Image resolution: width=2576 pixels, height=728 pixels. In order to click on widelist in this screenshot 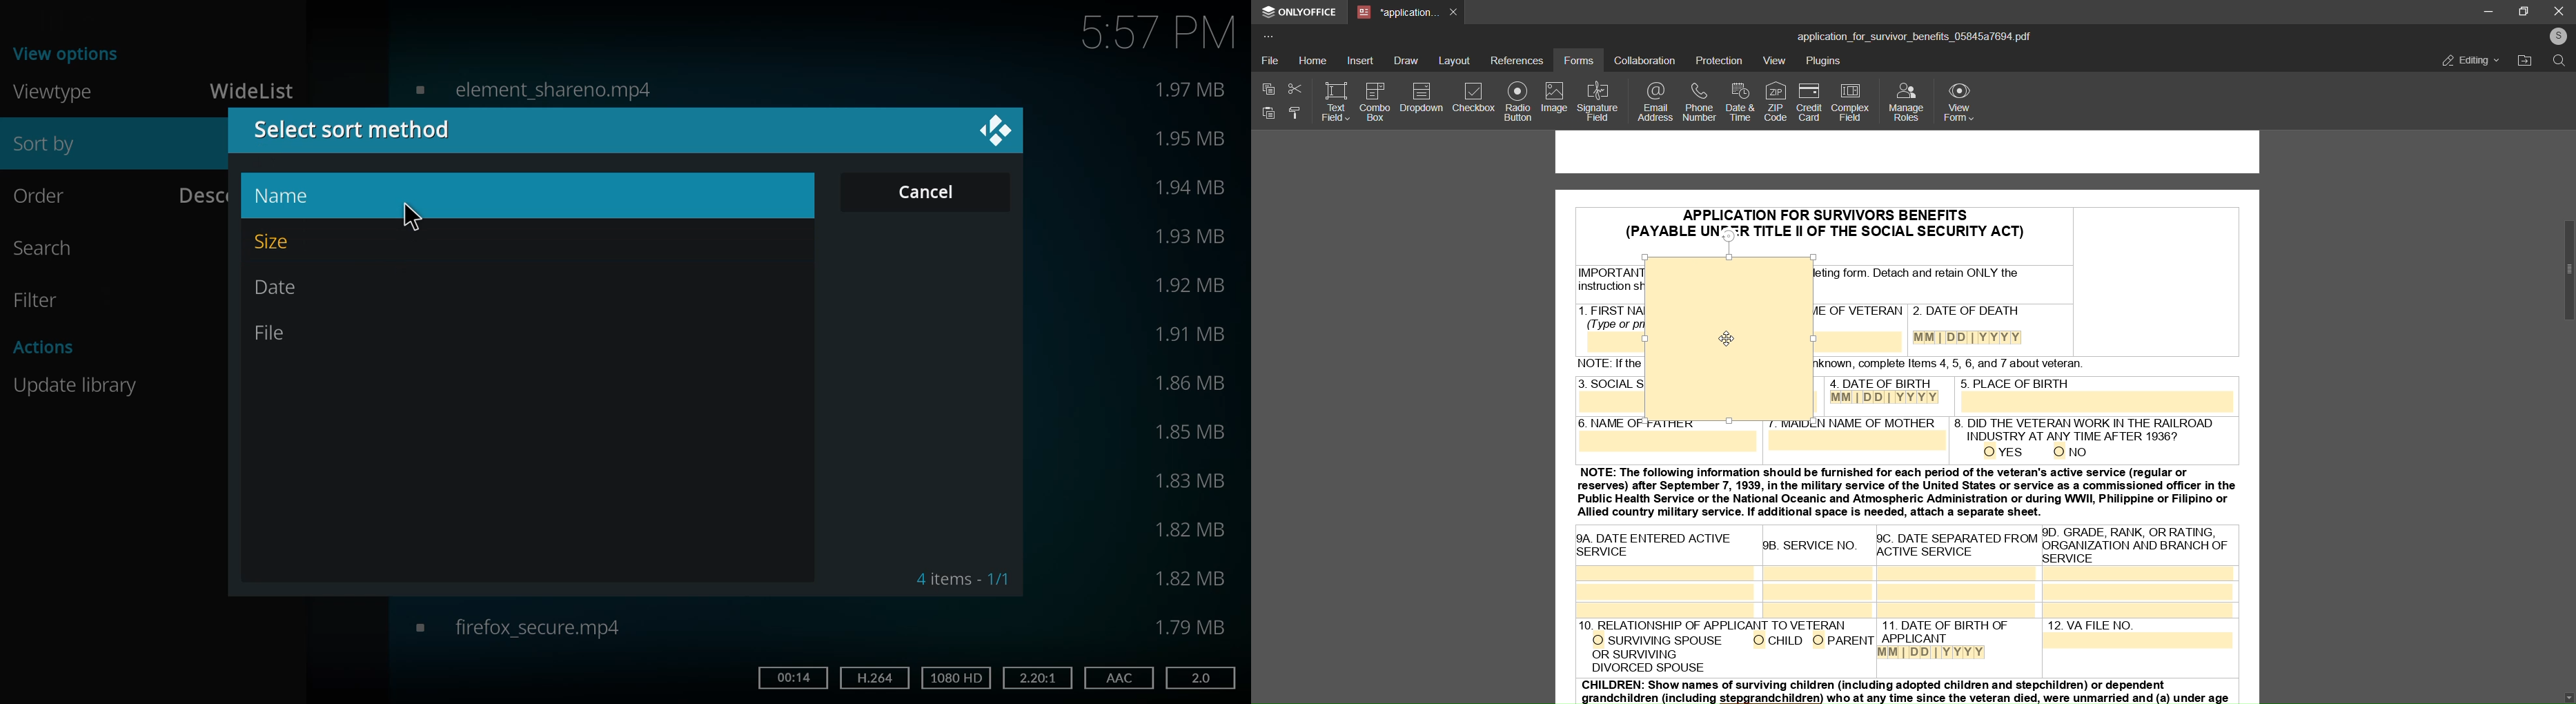, I will do `click(255, 91)`.